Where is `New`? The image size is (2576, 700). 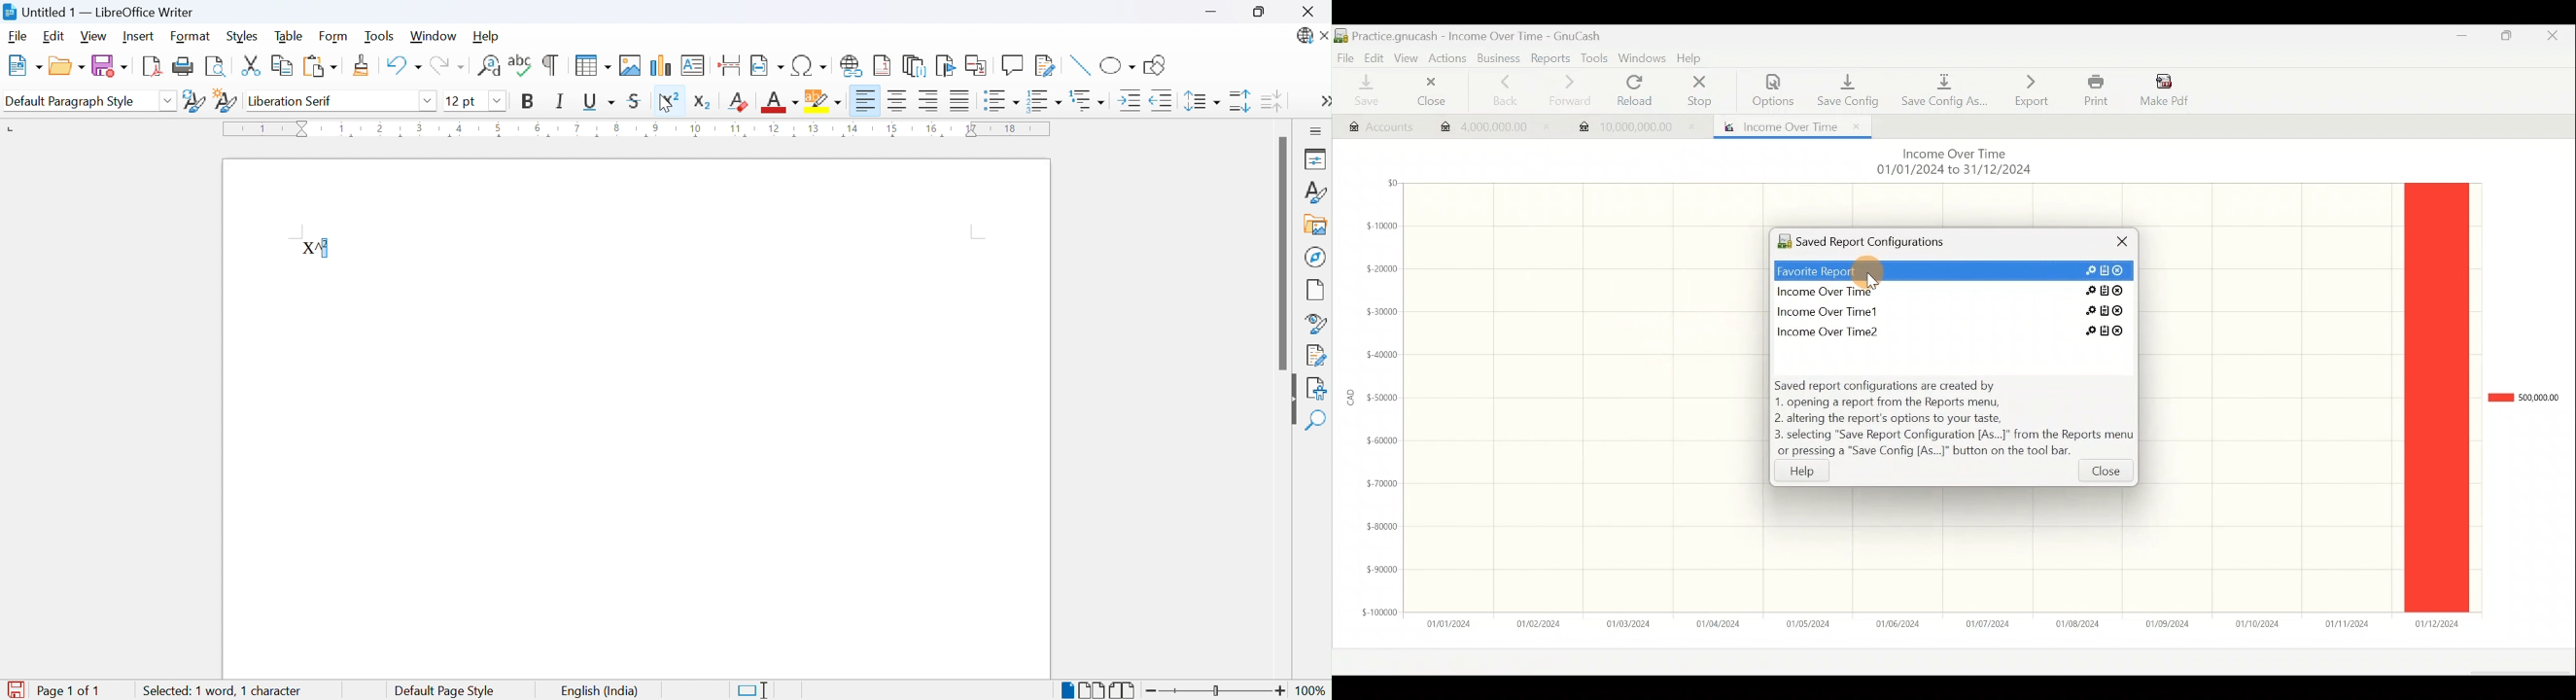
New is located at coordinates (24, 66).